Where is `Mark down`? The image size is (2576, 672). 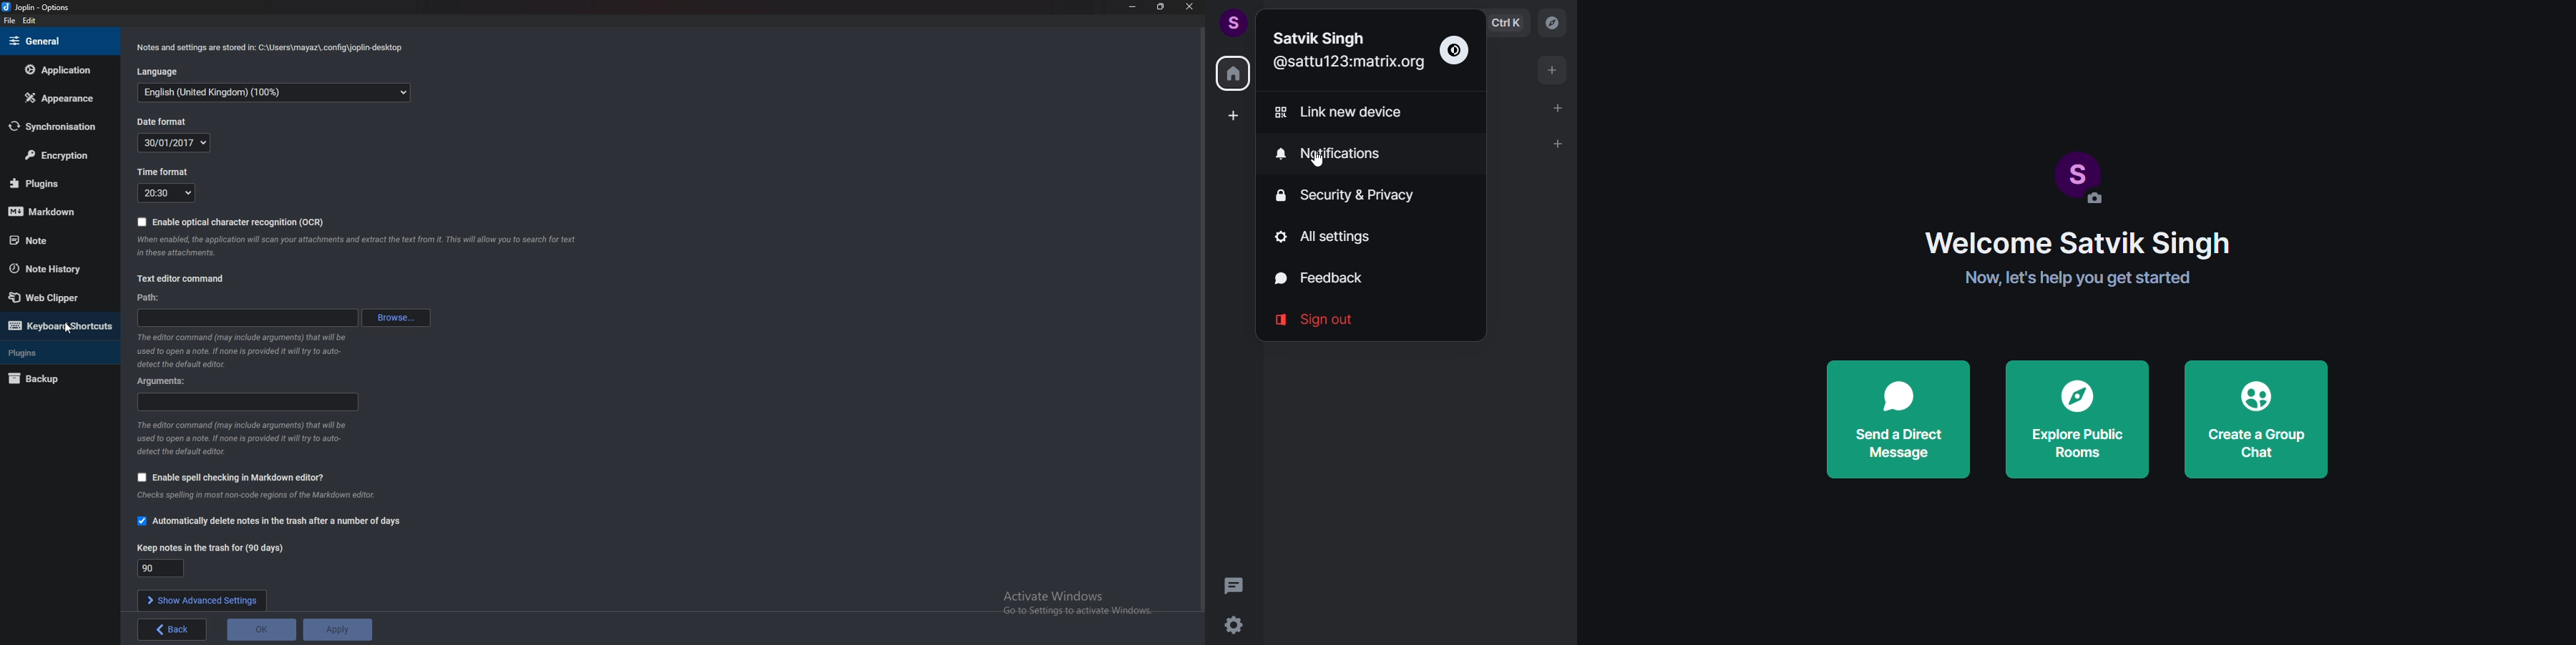 Mark down is located at coordinates (54, 211).